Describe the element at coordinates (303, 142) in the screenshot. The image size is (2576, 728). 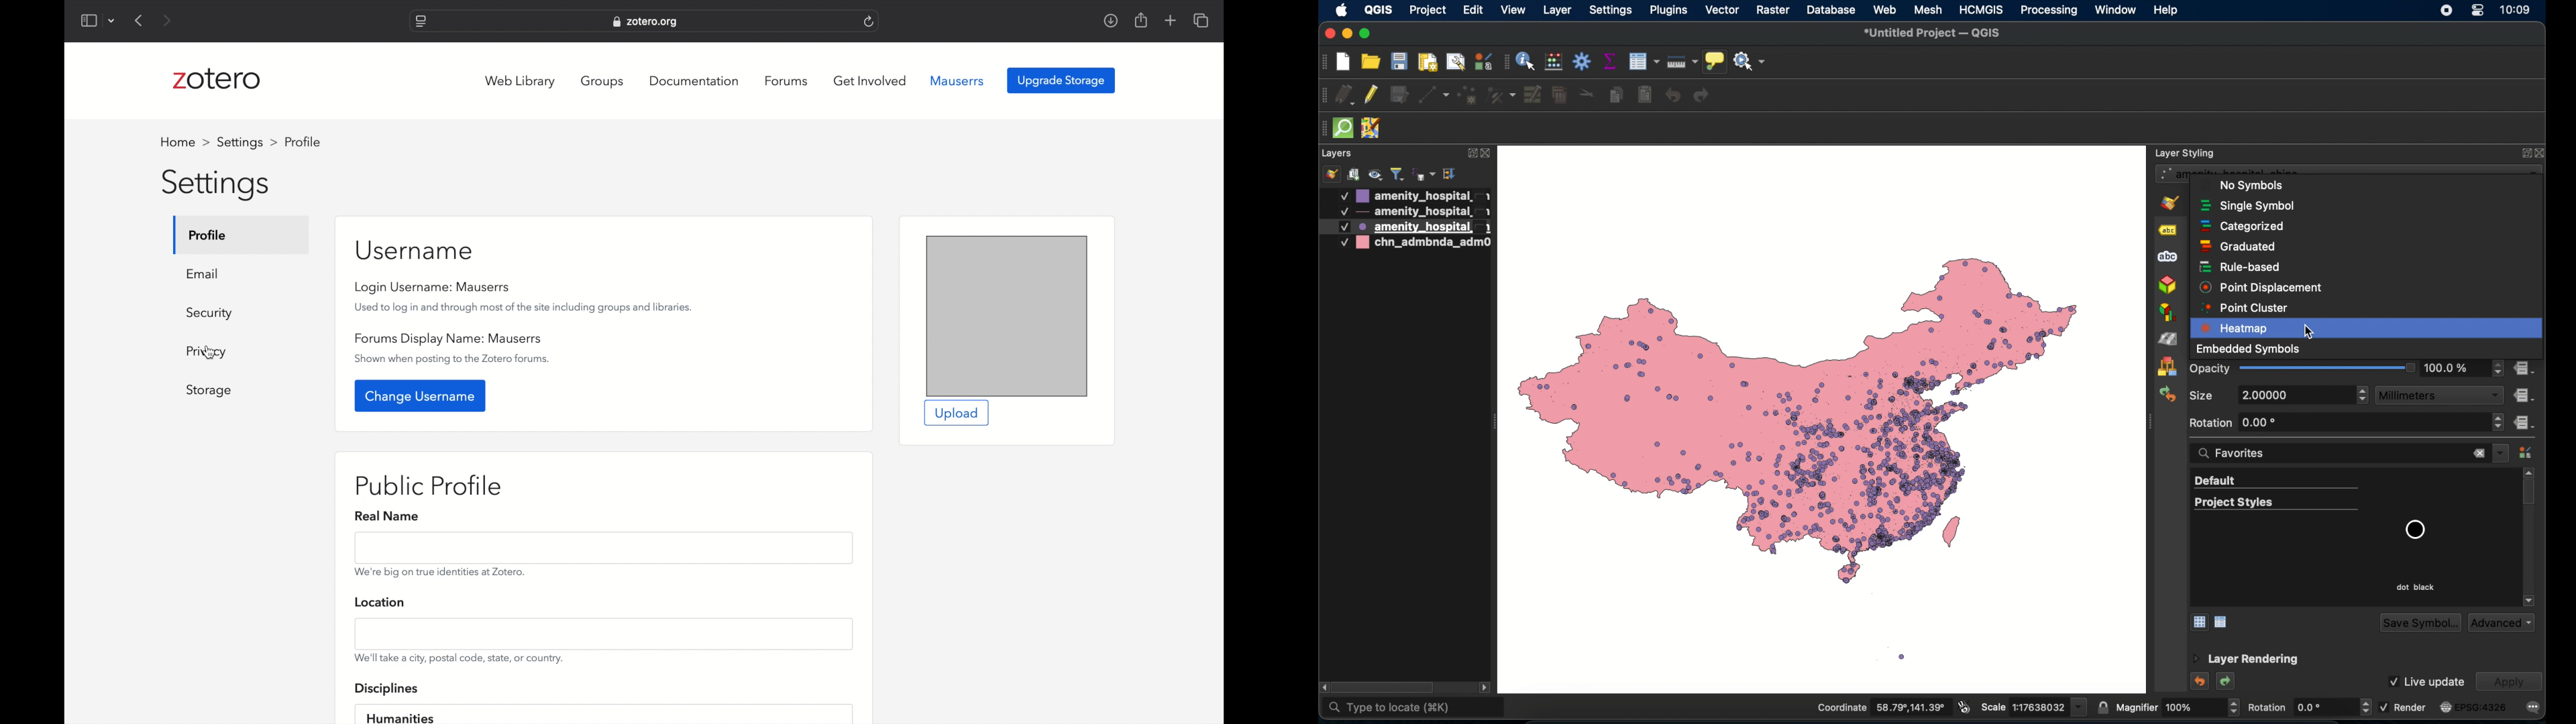
I see `profile` at that location.